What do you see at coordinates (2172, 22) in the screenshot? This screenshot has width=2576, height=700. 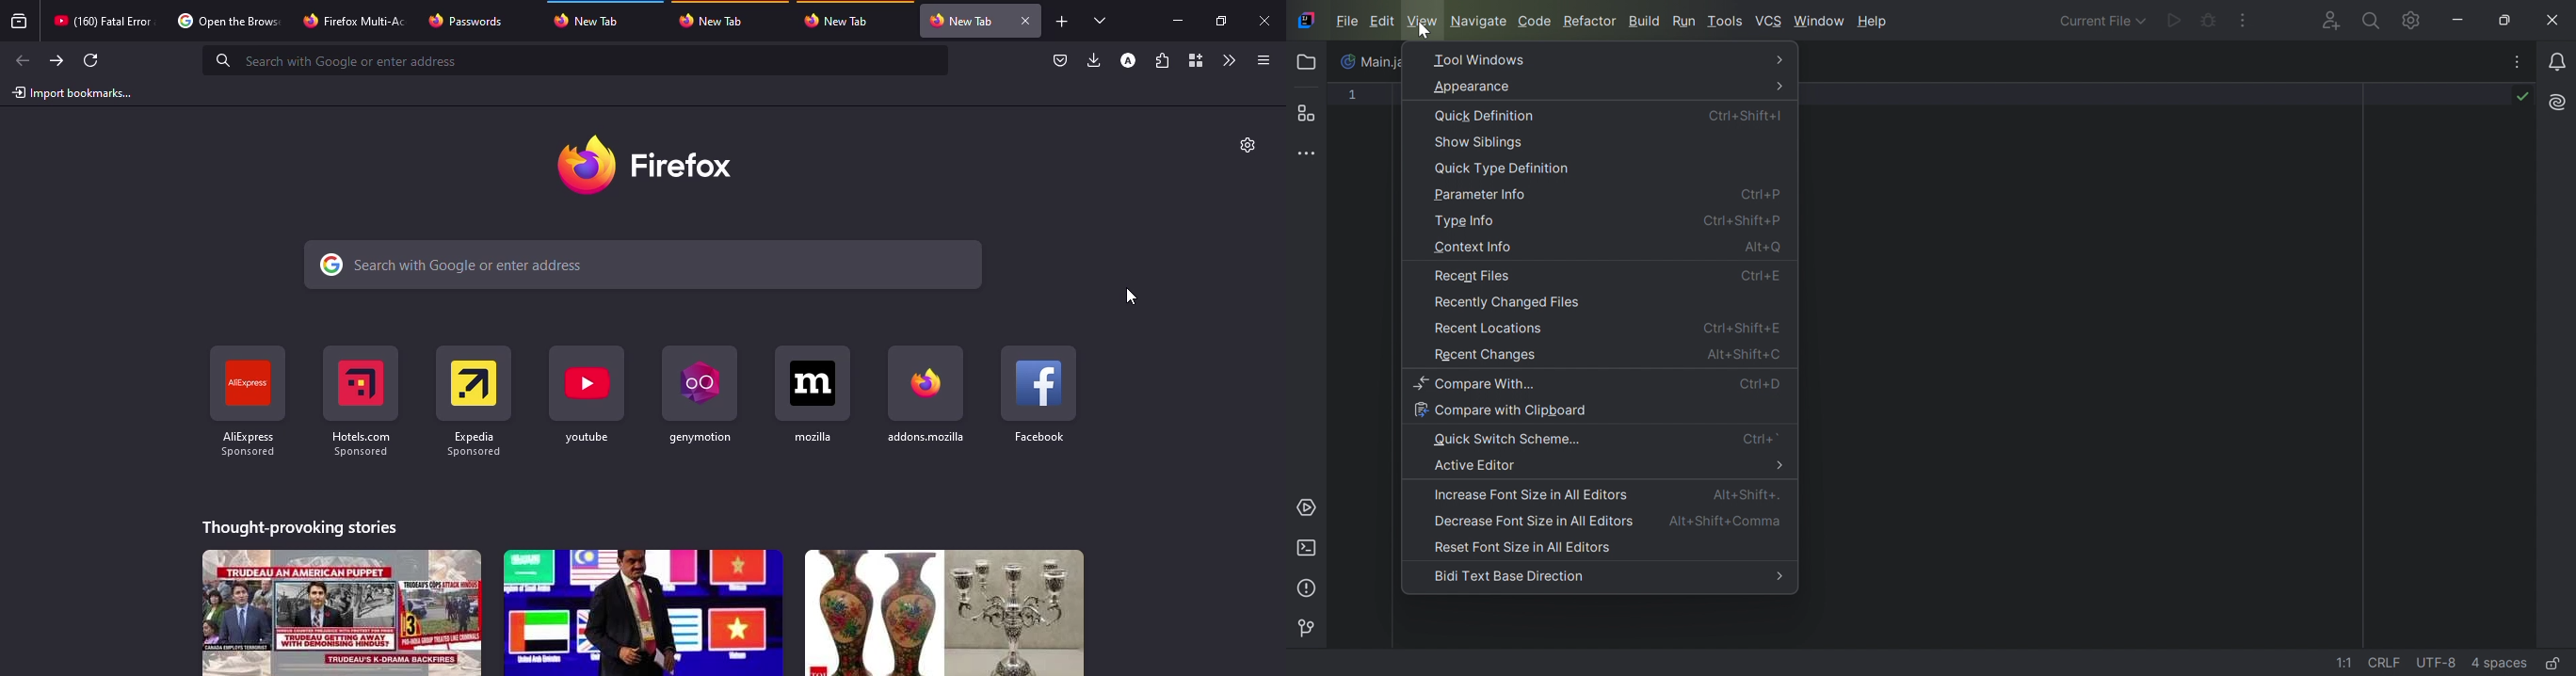 I see `Run` at bounding box center [2172, 22].